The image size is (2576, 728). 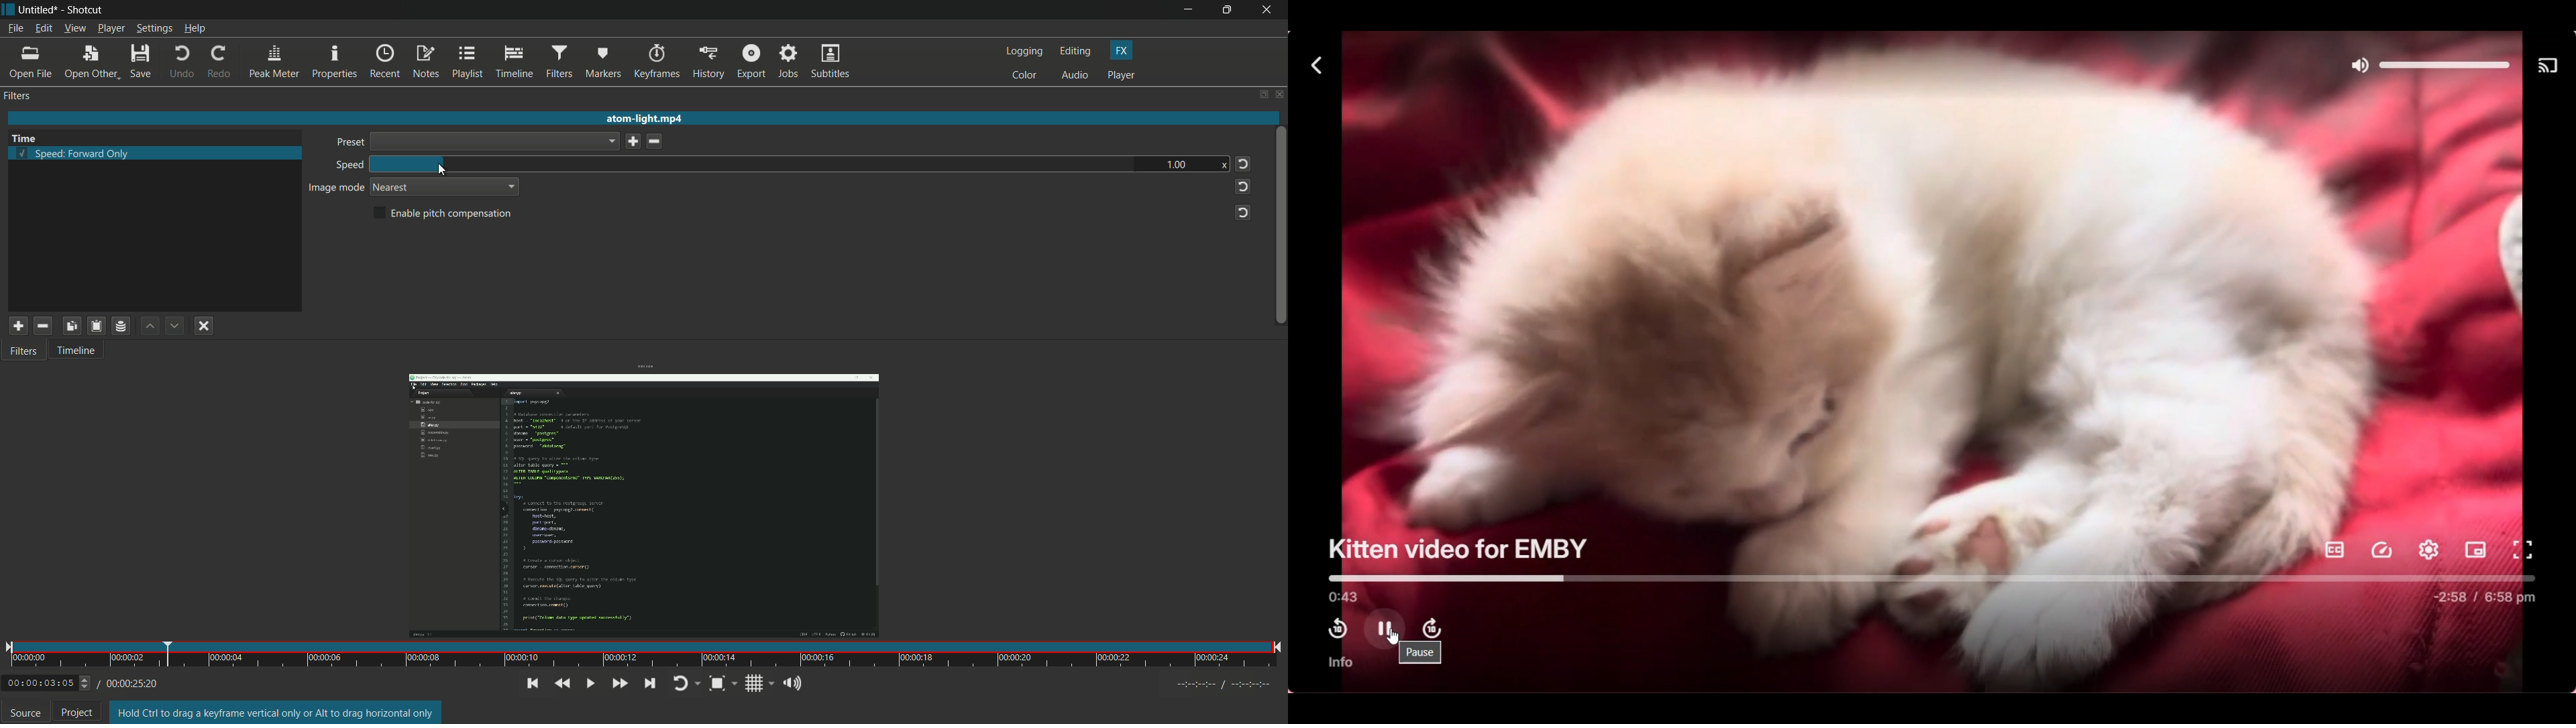 I want to click on Filters, so click(x=29, y=355).